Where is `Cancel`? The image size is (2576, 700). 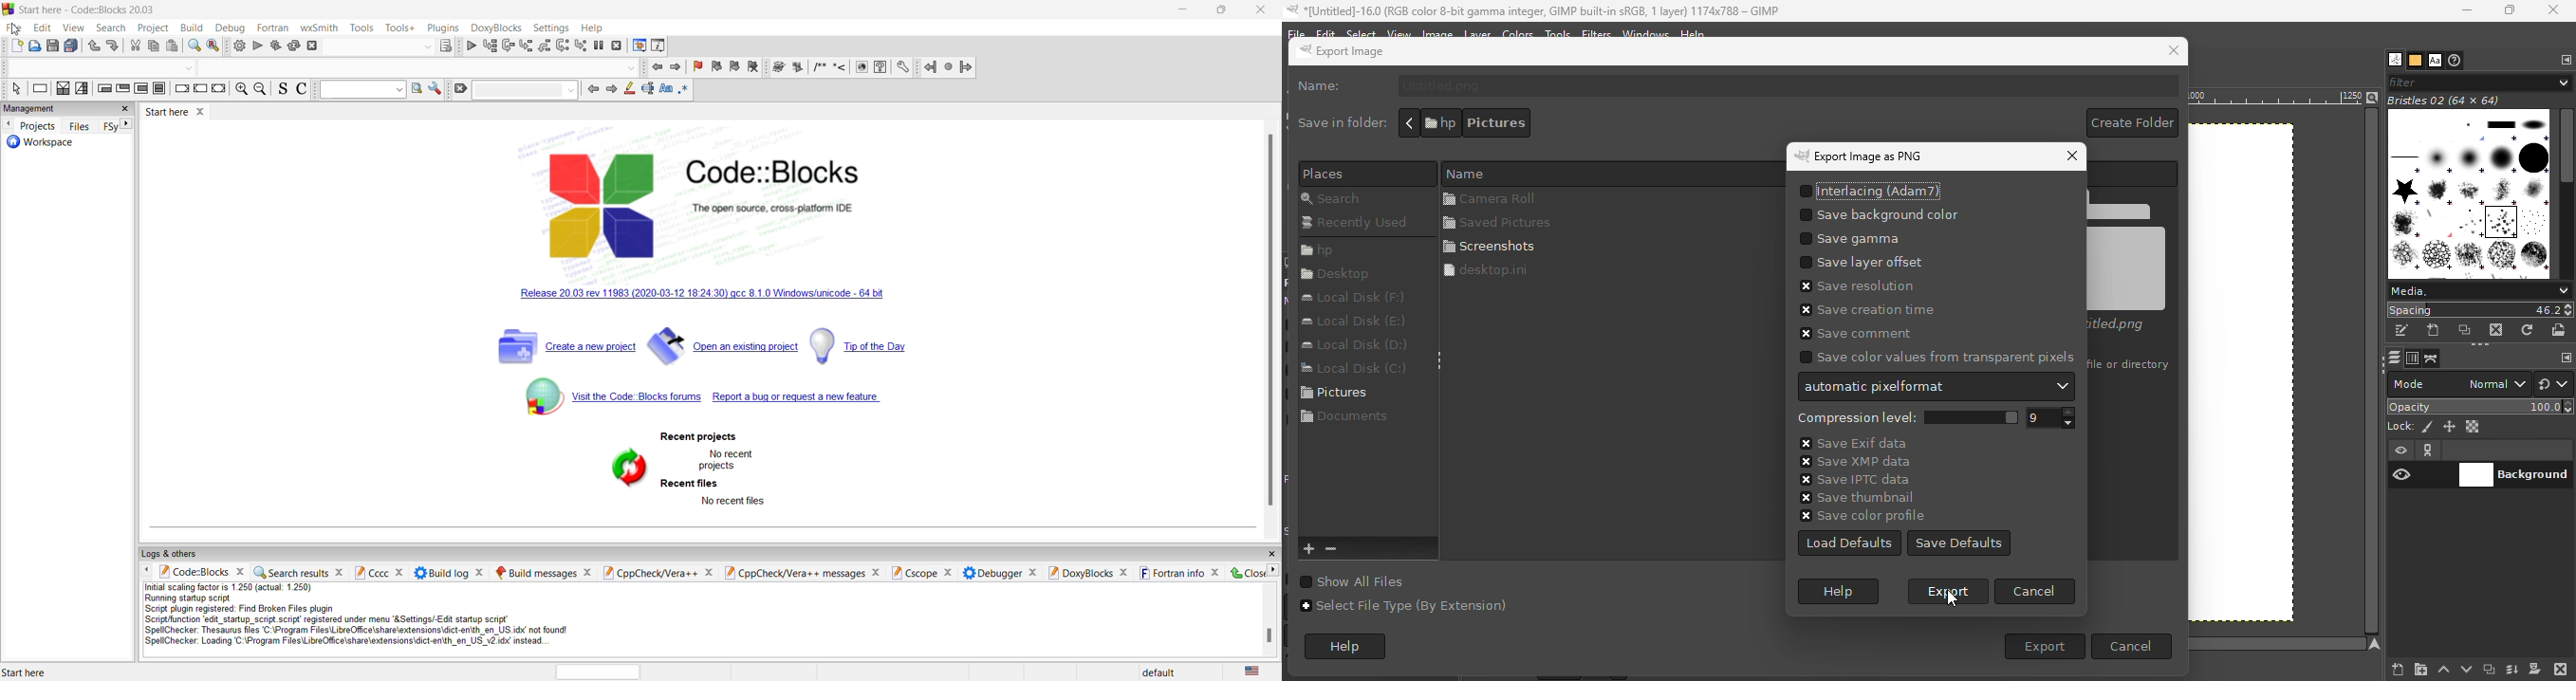 Cancel is located at coordinates (2132, 646).